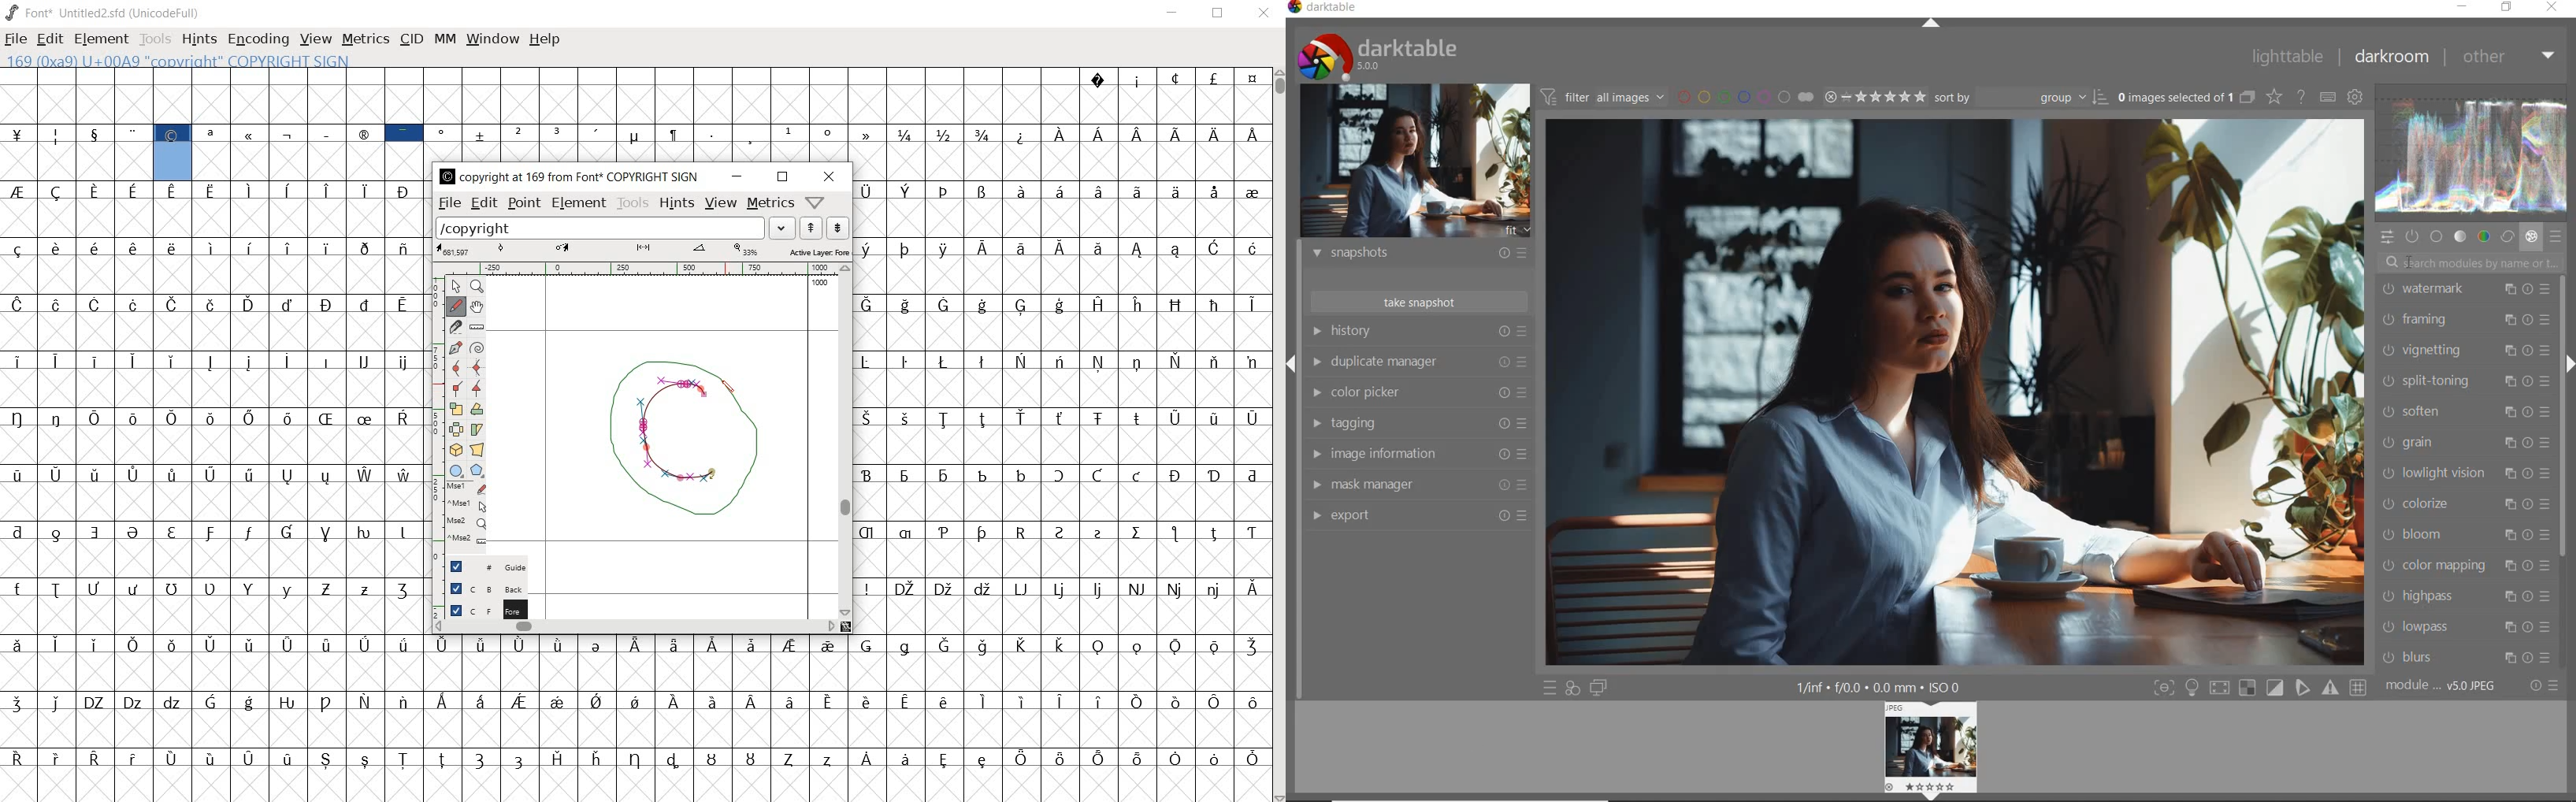 The image size is (2576, 812). Describe the element at coordinates (1930, 22) in the screenshot. I see `expand/collapse` at that location.